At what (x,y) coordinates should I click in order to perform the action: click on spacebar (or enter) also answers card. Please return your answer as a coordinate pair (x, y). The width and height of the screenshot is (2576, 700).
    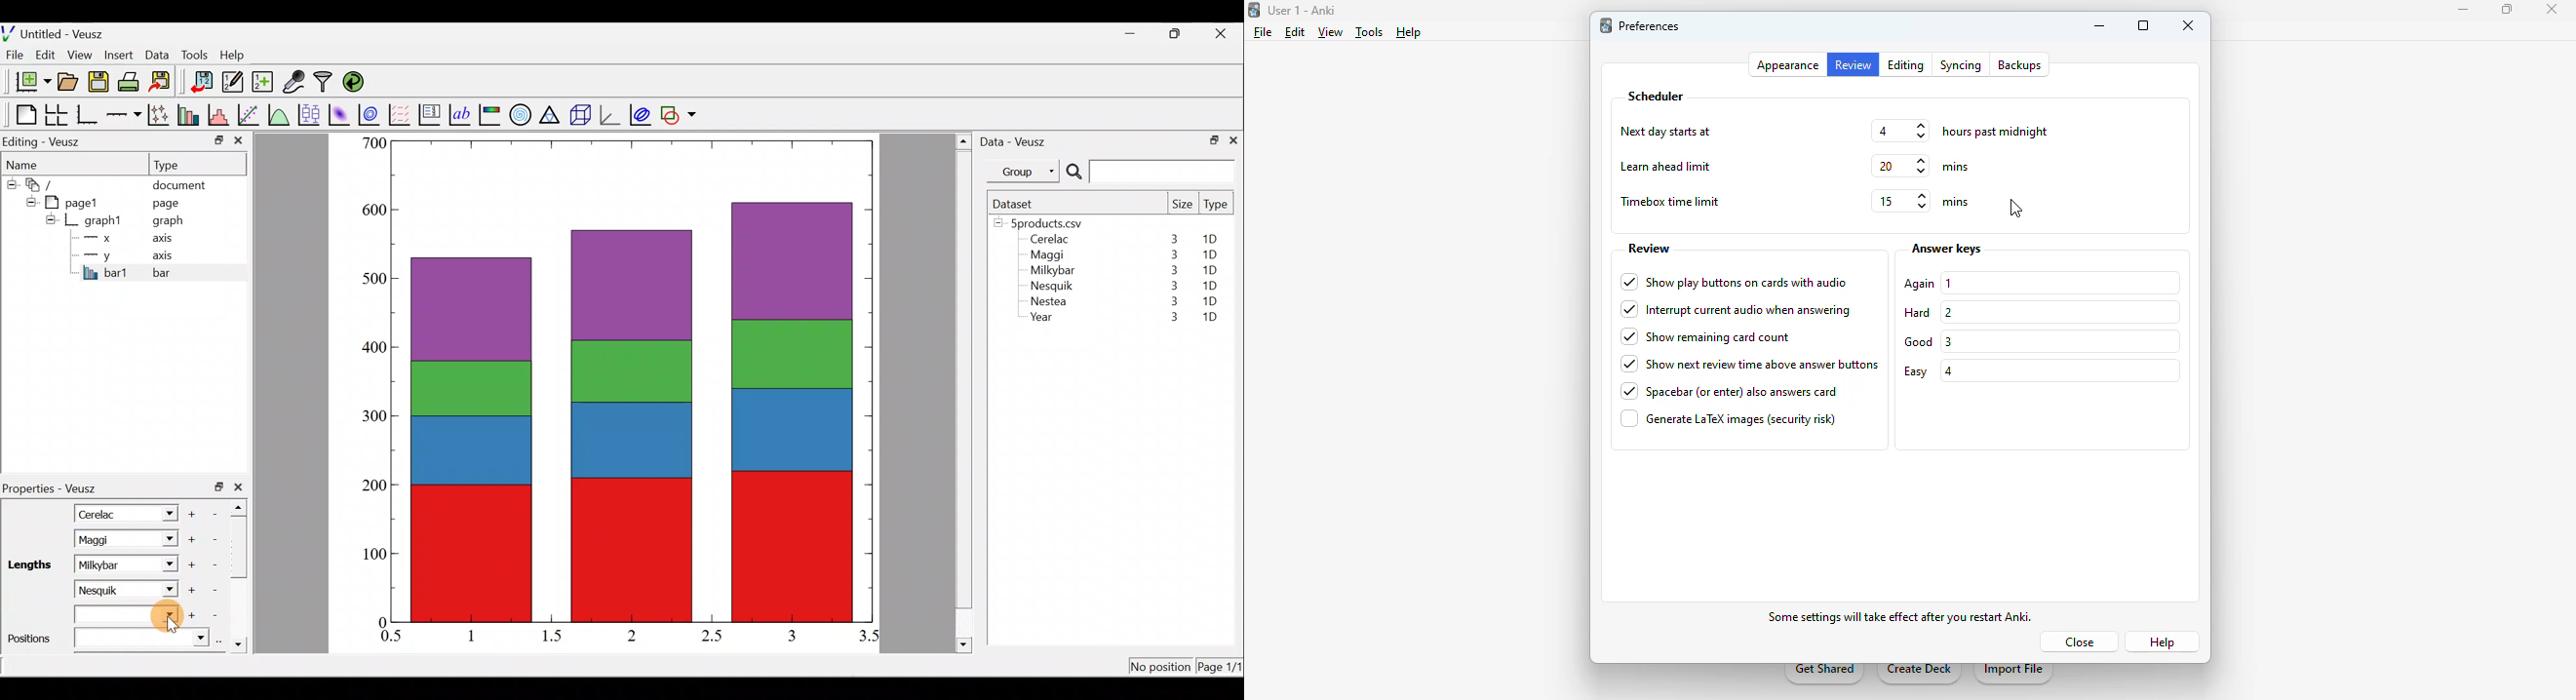
    Looking at the image, I should click on (1730, 392).